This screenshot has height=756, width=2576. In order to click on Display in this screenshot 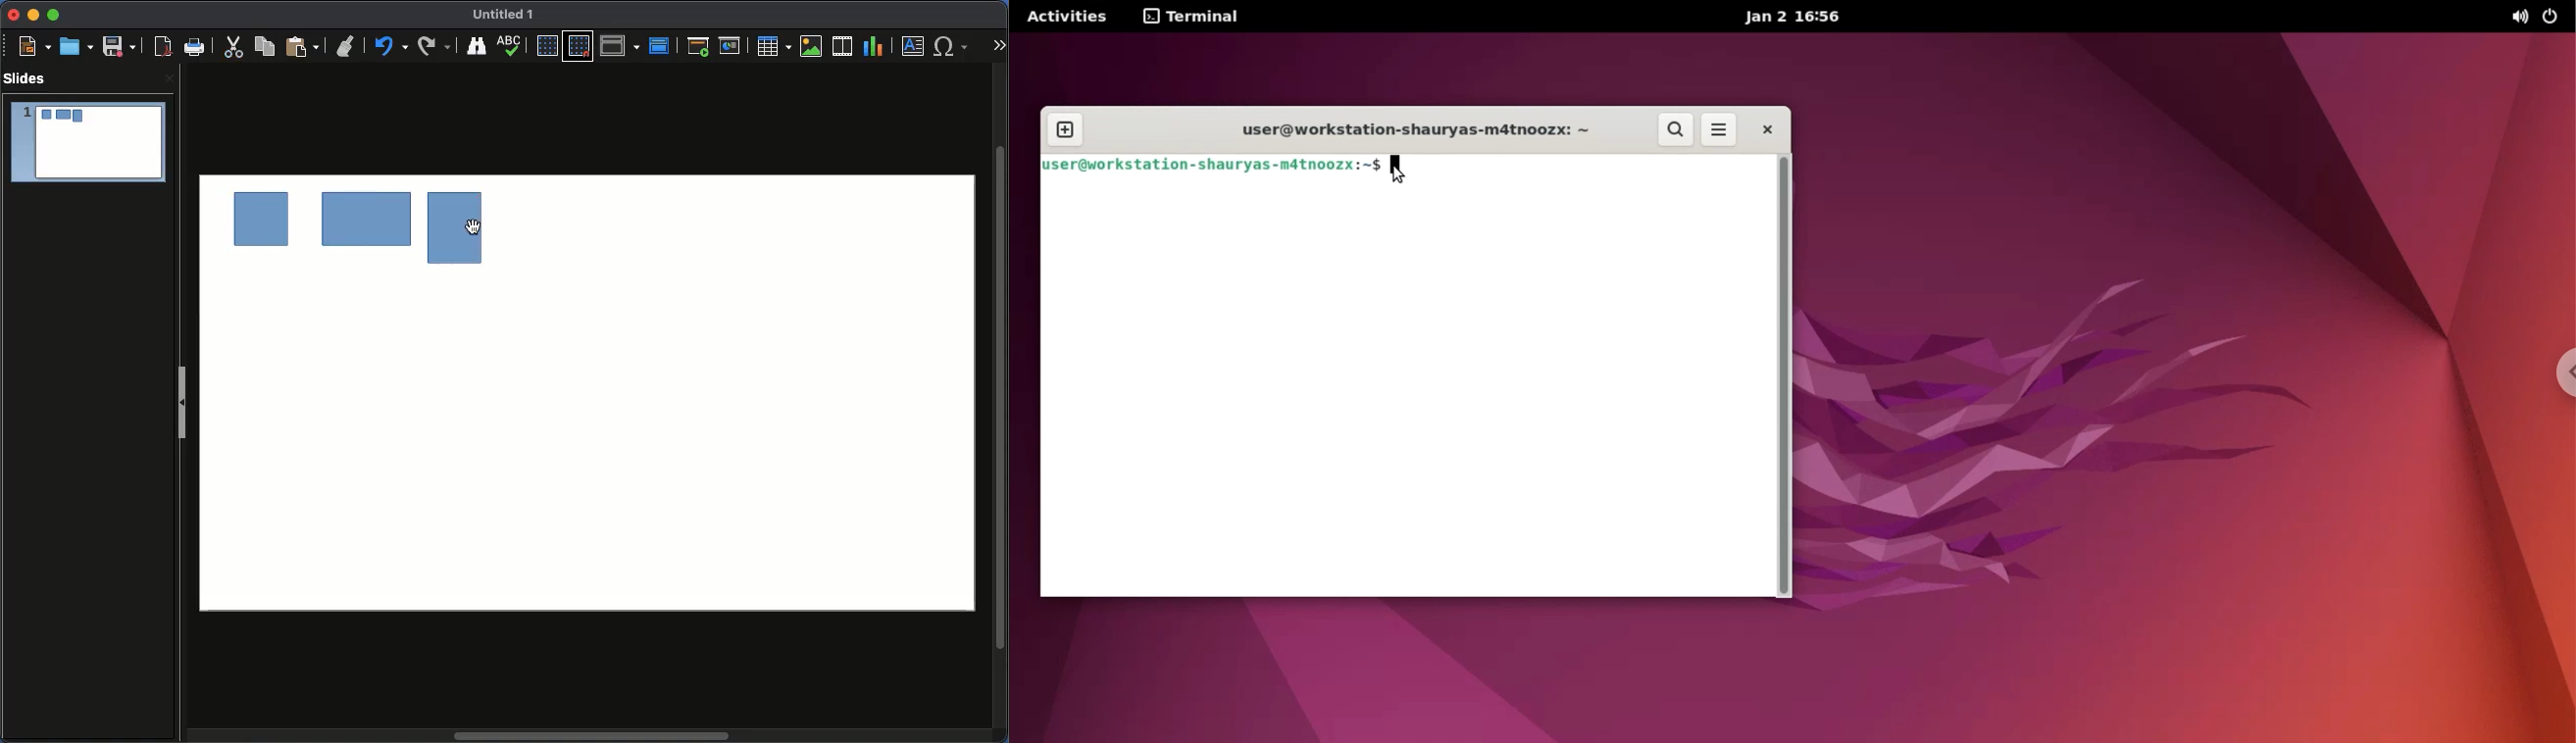, I will do `click(514, 47)`.